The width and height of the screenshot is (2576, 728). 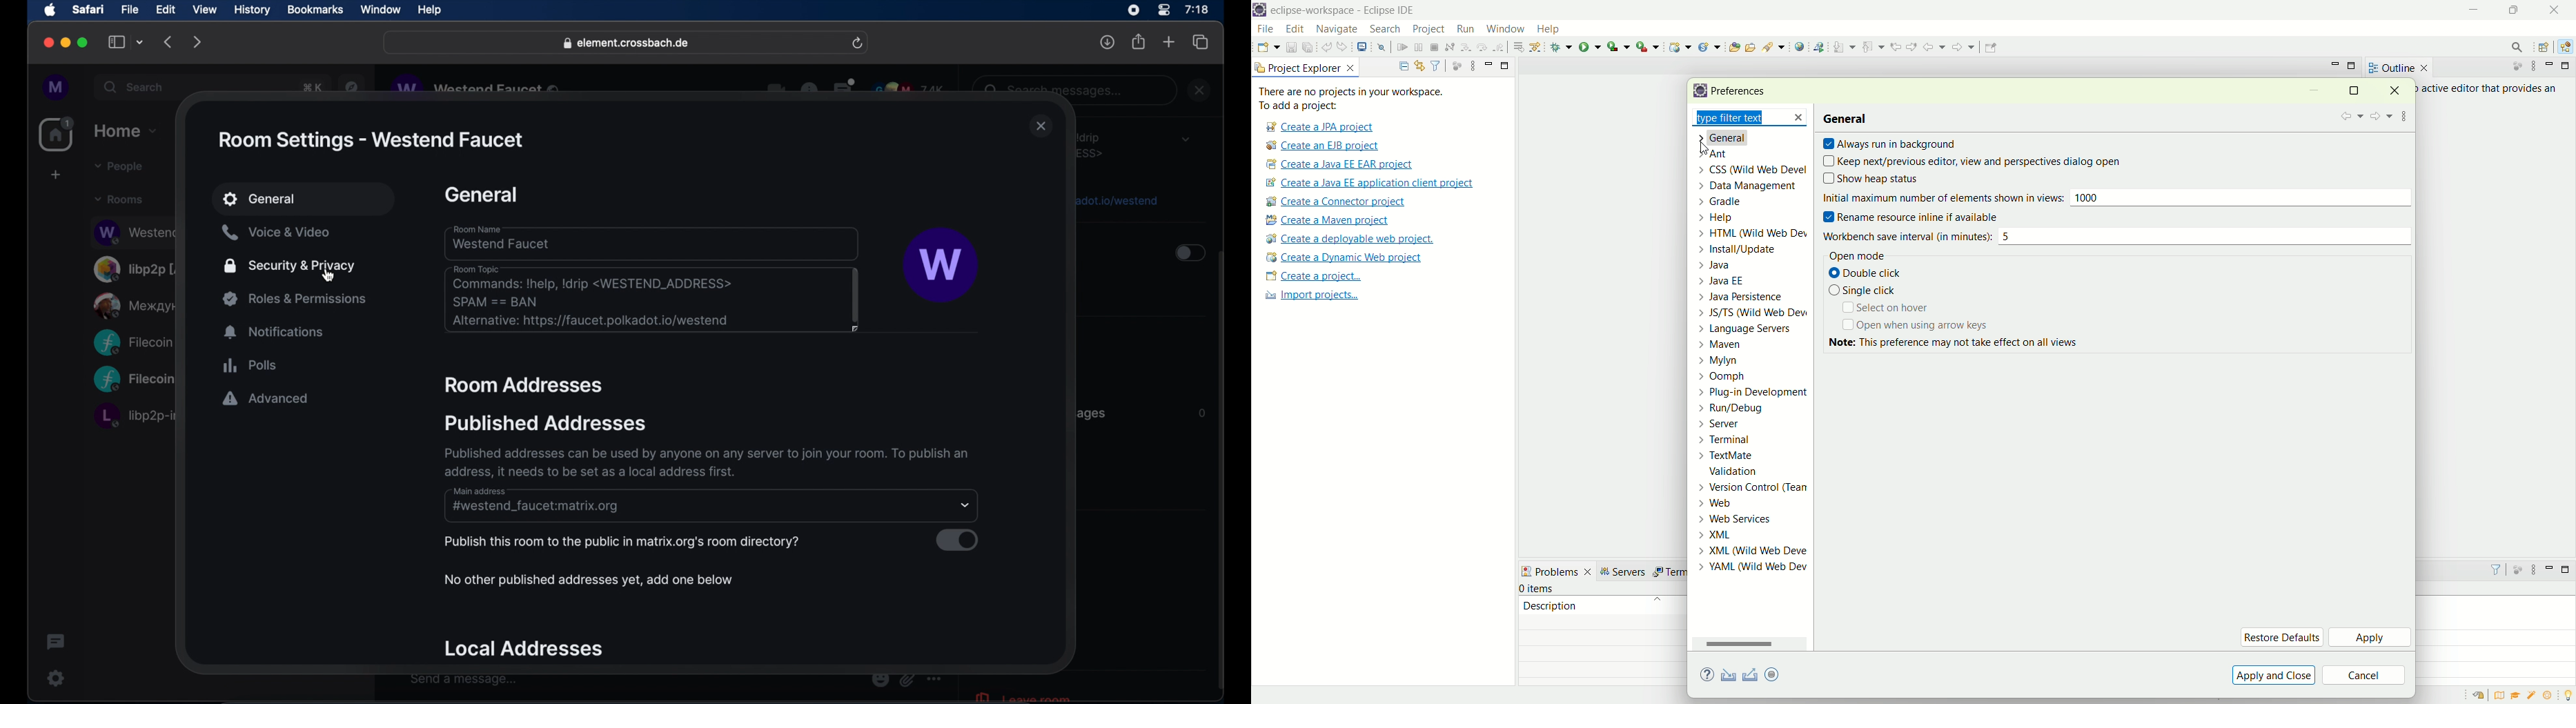 I want to click on create space, so click(x=55, y=175).